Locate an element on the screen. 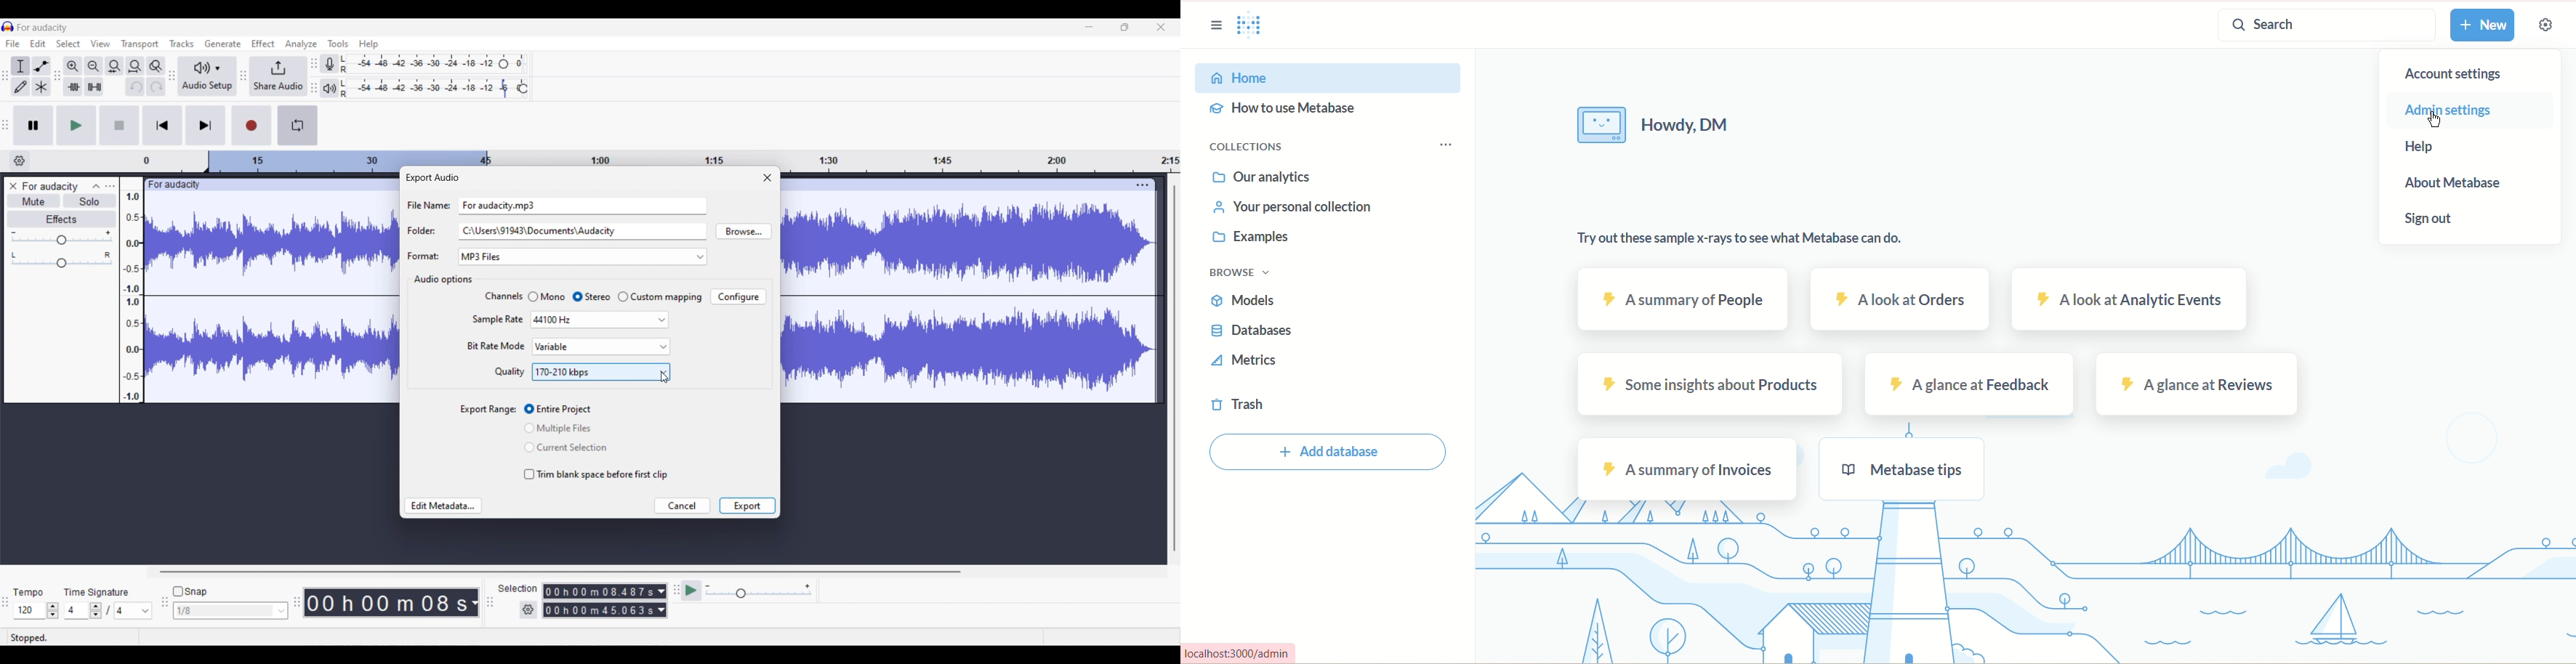 Image resolution: width=2576 pixels, height=672 pixels. Increase/Decrease number is located at coordinates (96, 611).